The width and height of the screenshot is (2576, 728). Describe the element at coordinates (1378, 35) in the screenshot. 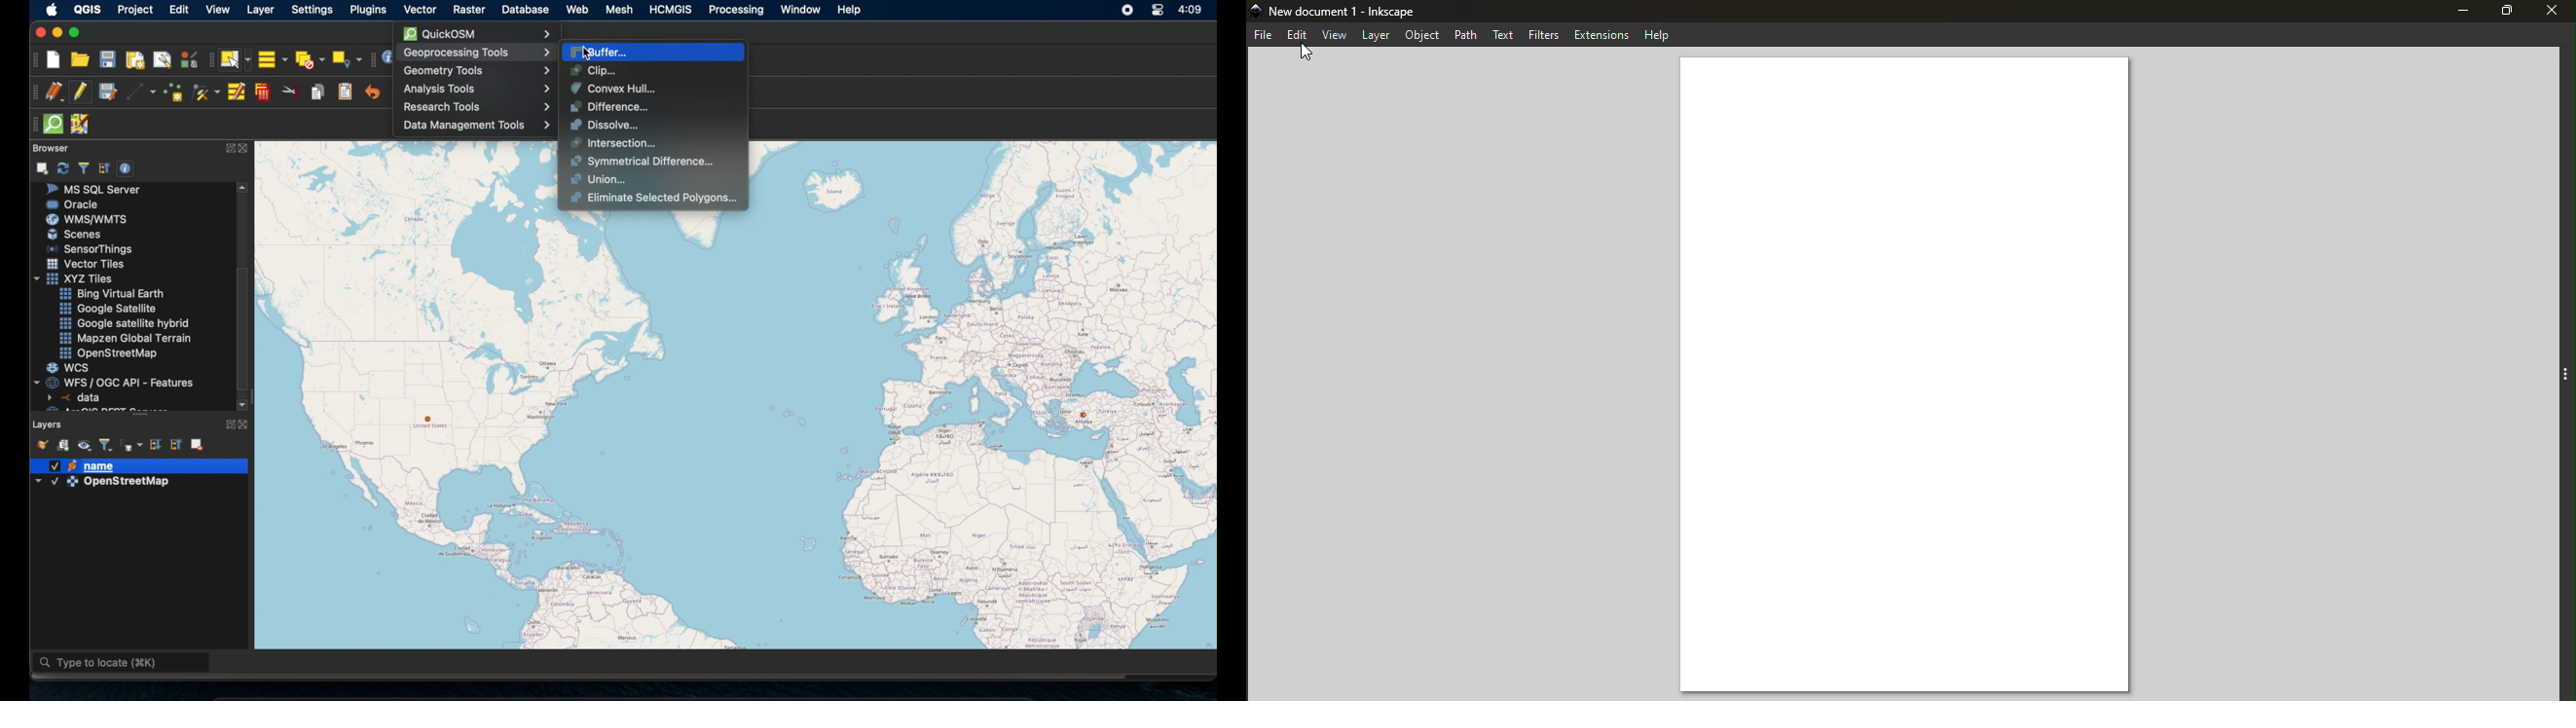

I see `Layer` at that location.